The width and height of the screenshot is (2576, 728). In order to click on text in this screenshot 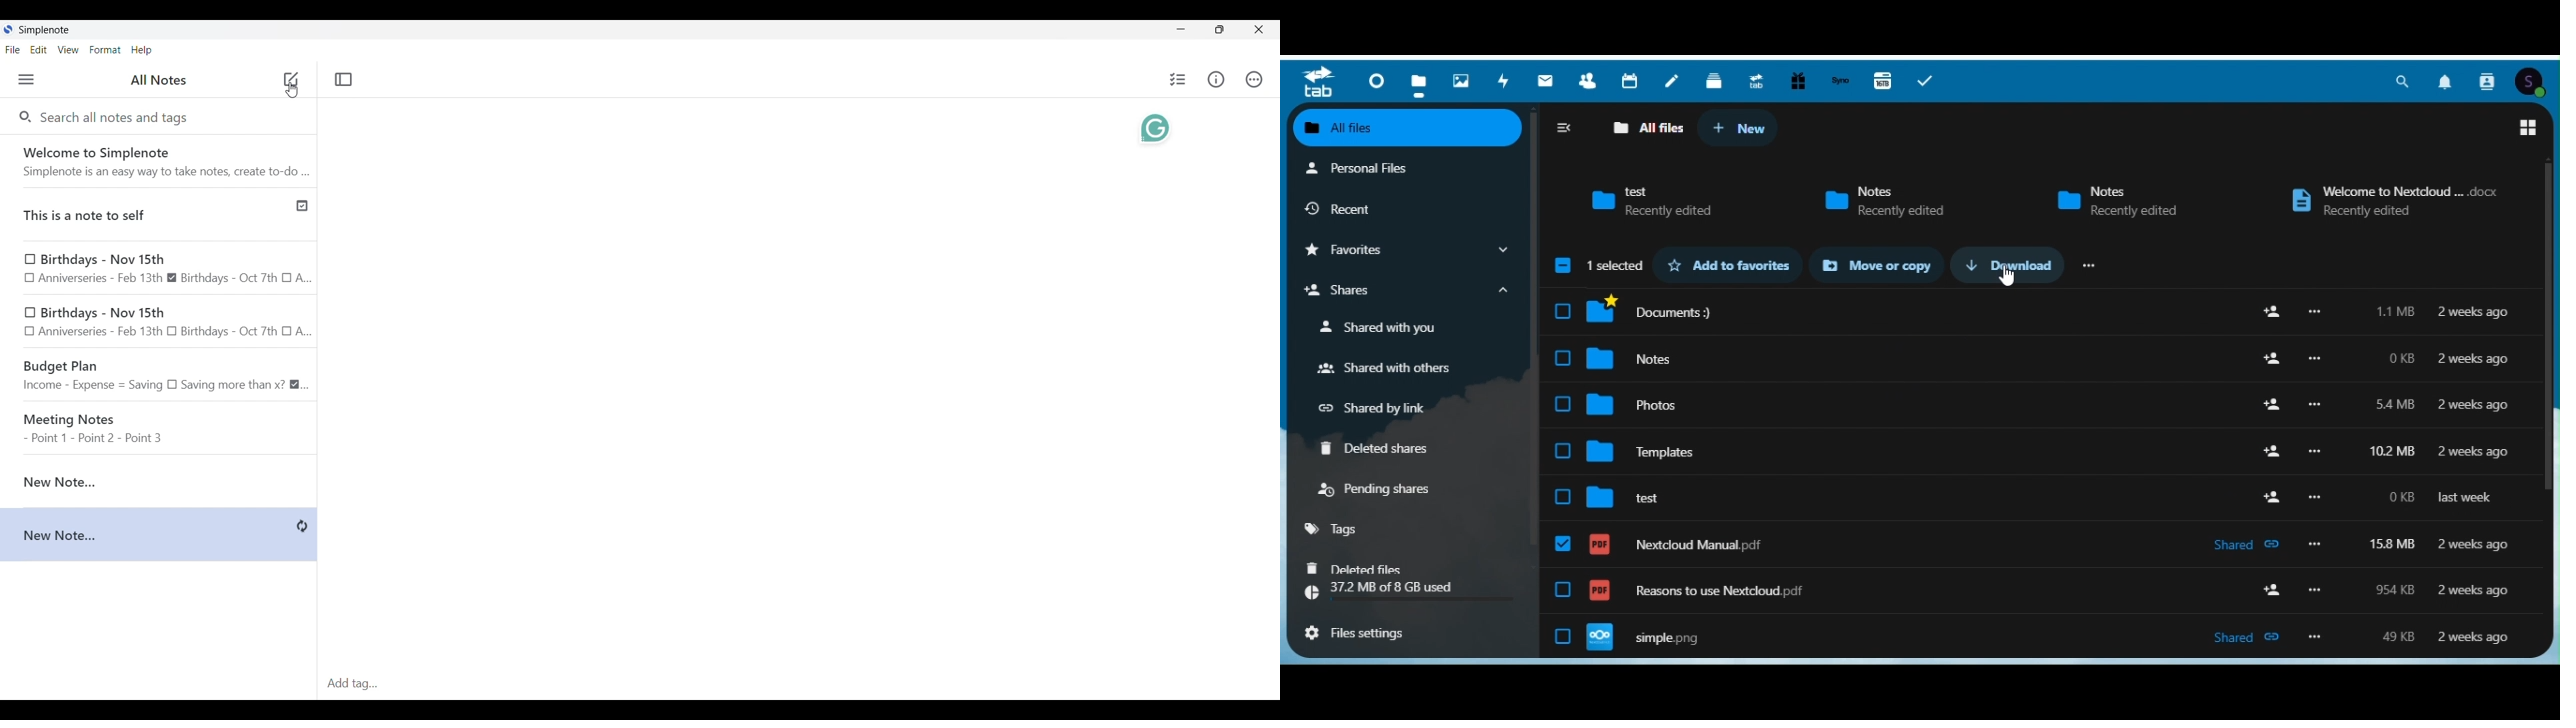, I will do `click(2039, 501)`.